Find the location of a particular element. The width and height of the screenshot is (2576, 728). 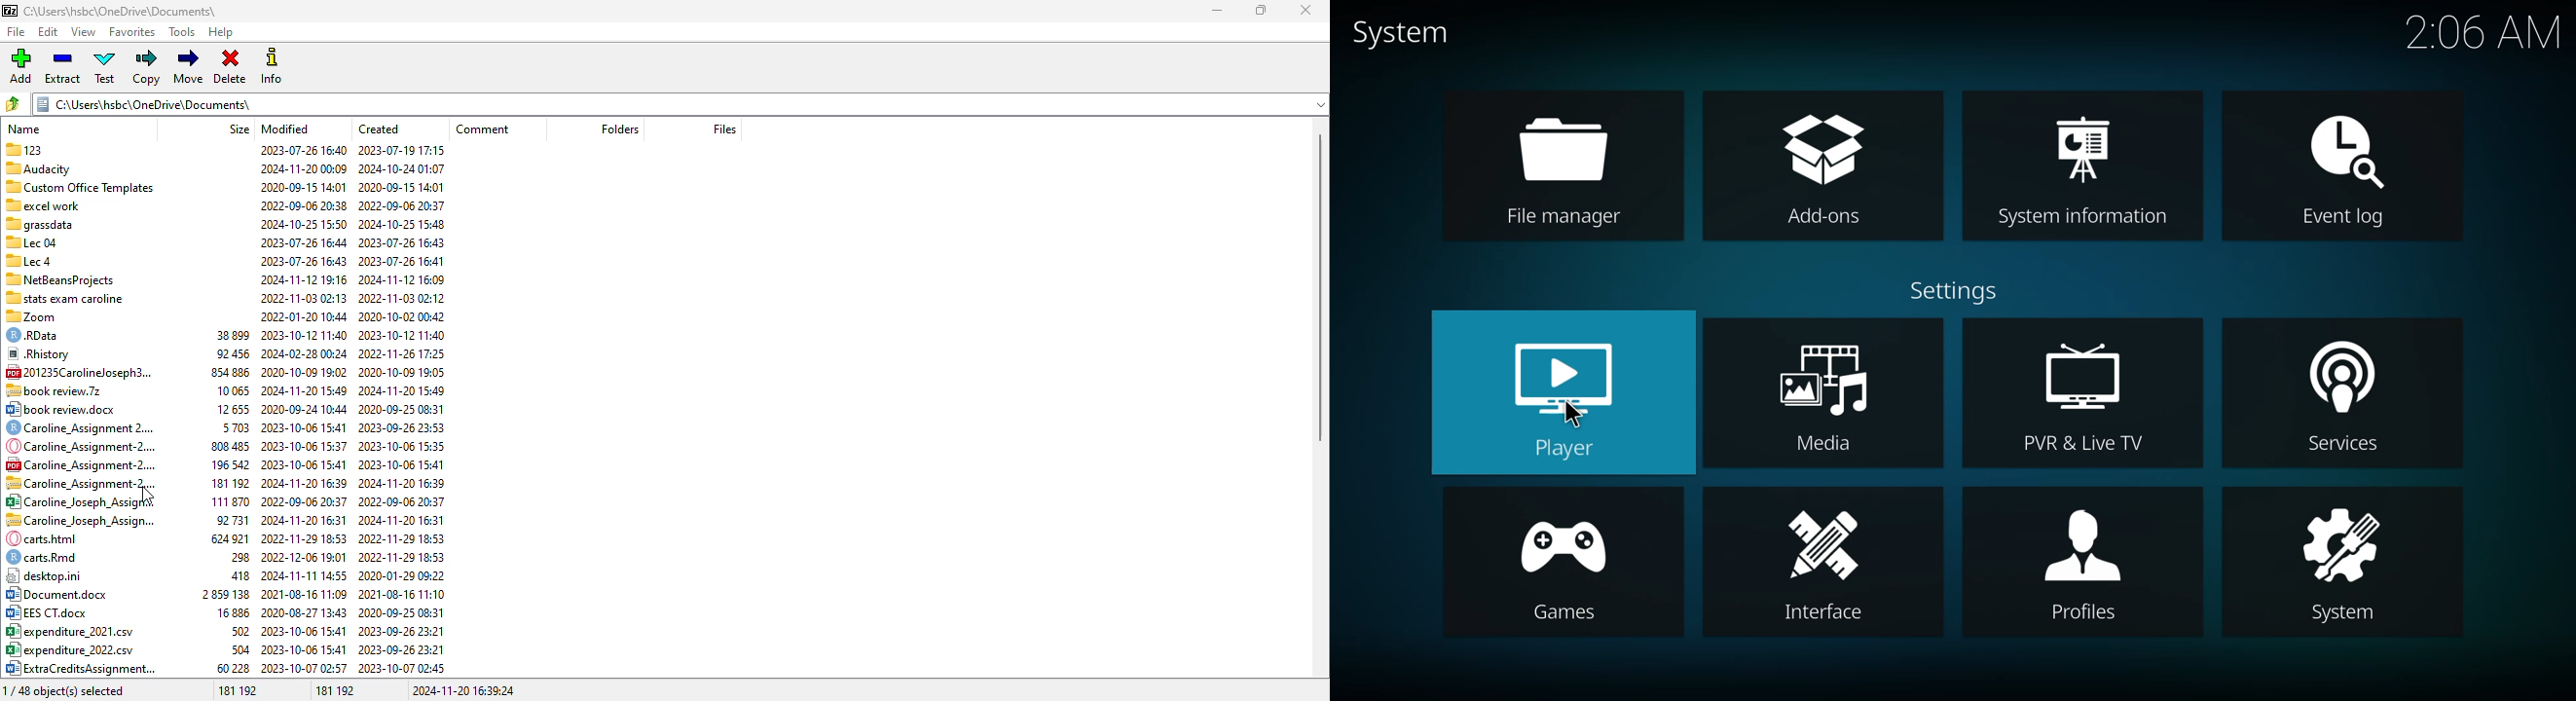

time is located at coordinates (2484, 32).